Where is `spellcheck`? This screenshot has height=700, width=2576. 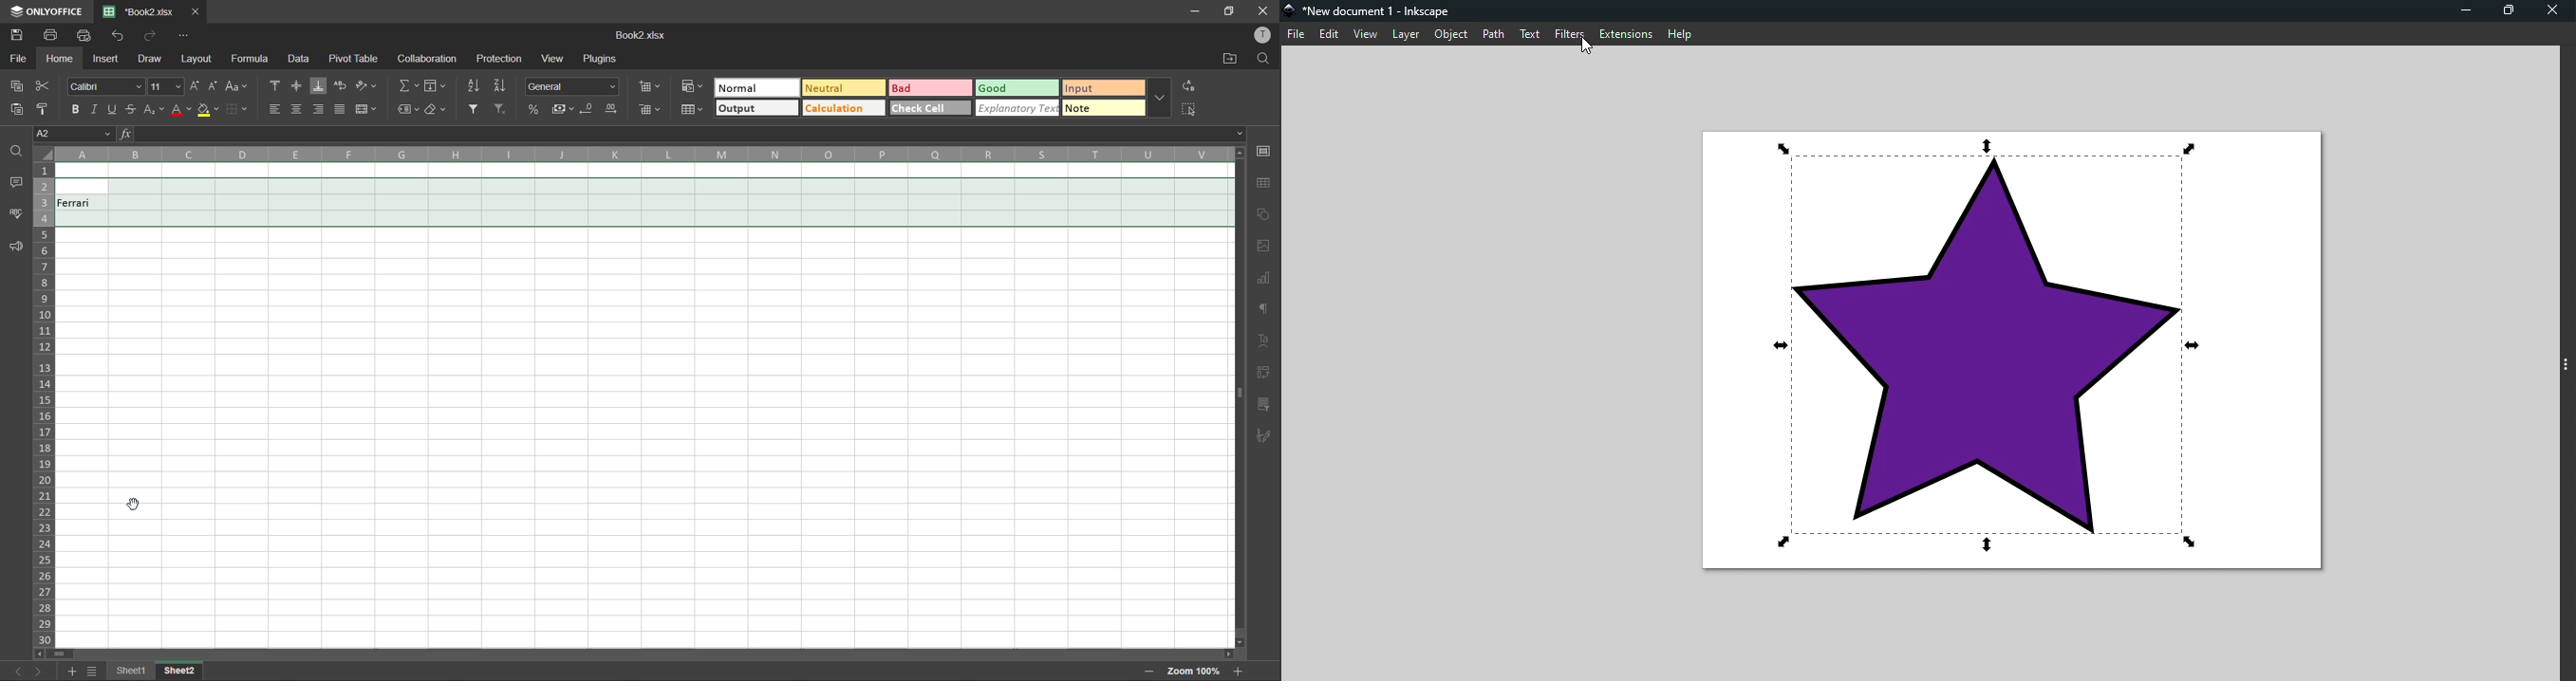 spellcheck is located at coordinates (16, 215).